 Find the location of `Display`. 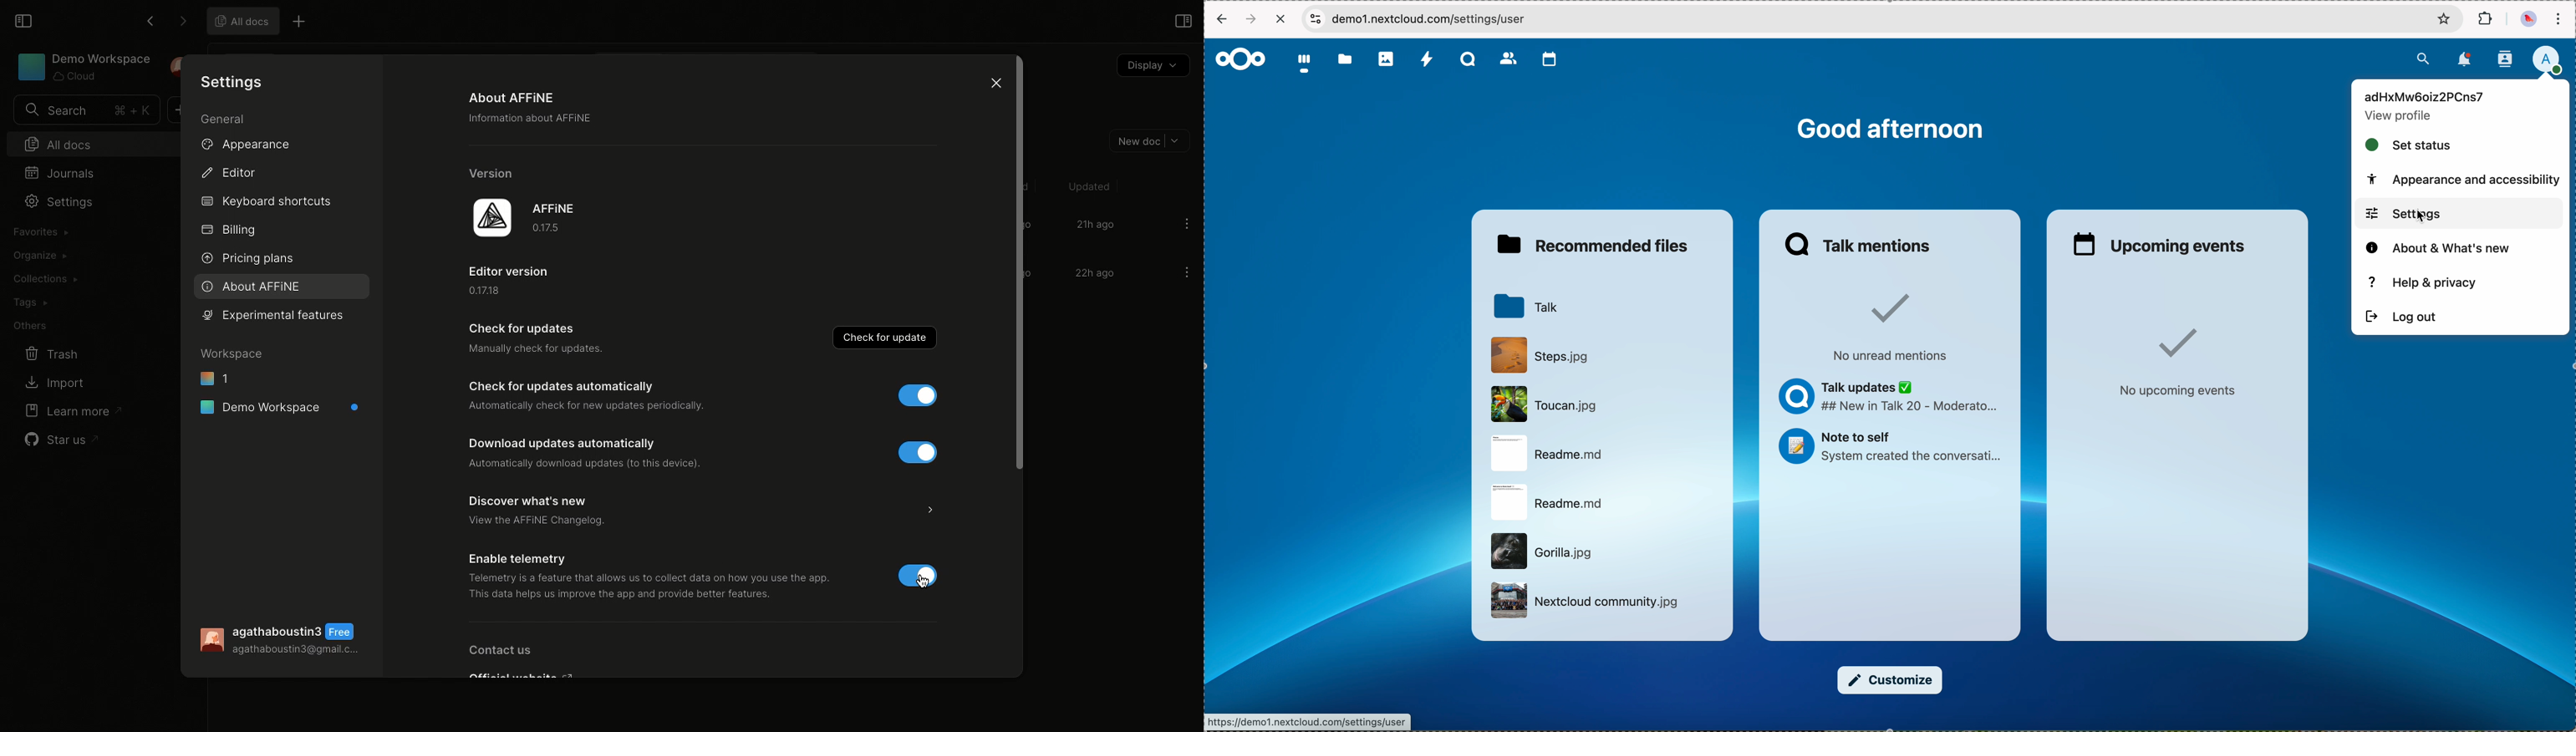

Display is located at coordinates (1152, 66).